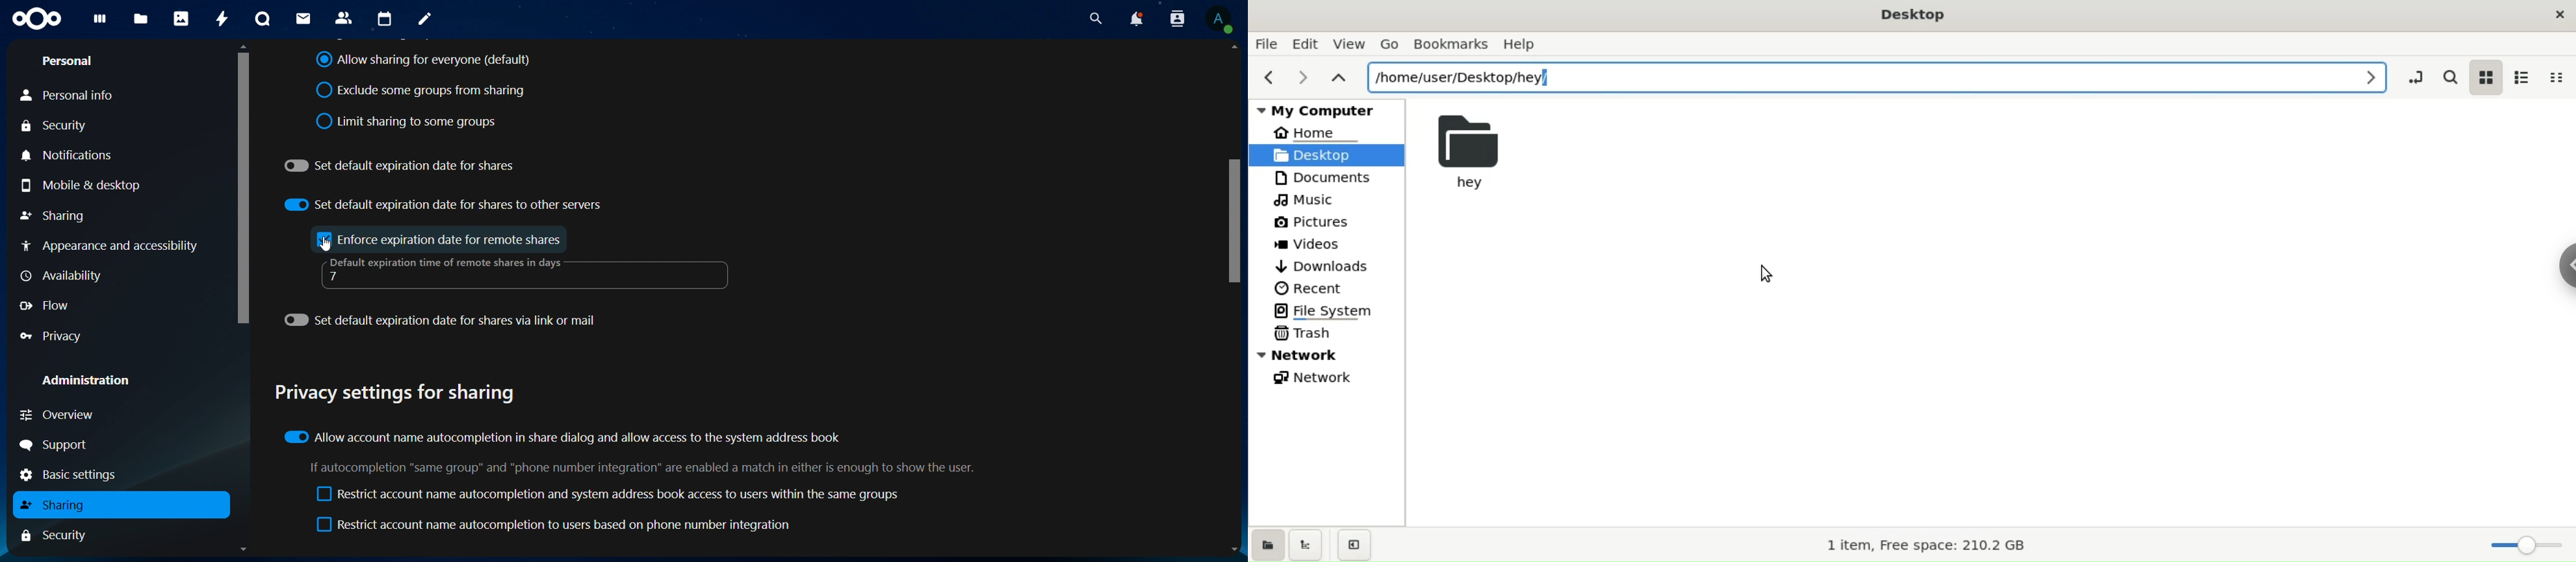 The image size is (2576, 588). I want to click on flow, so click(48, 305).